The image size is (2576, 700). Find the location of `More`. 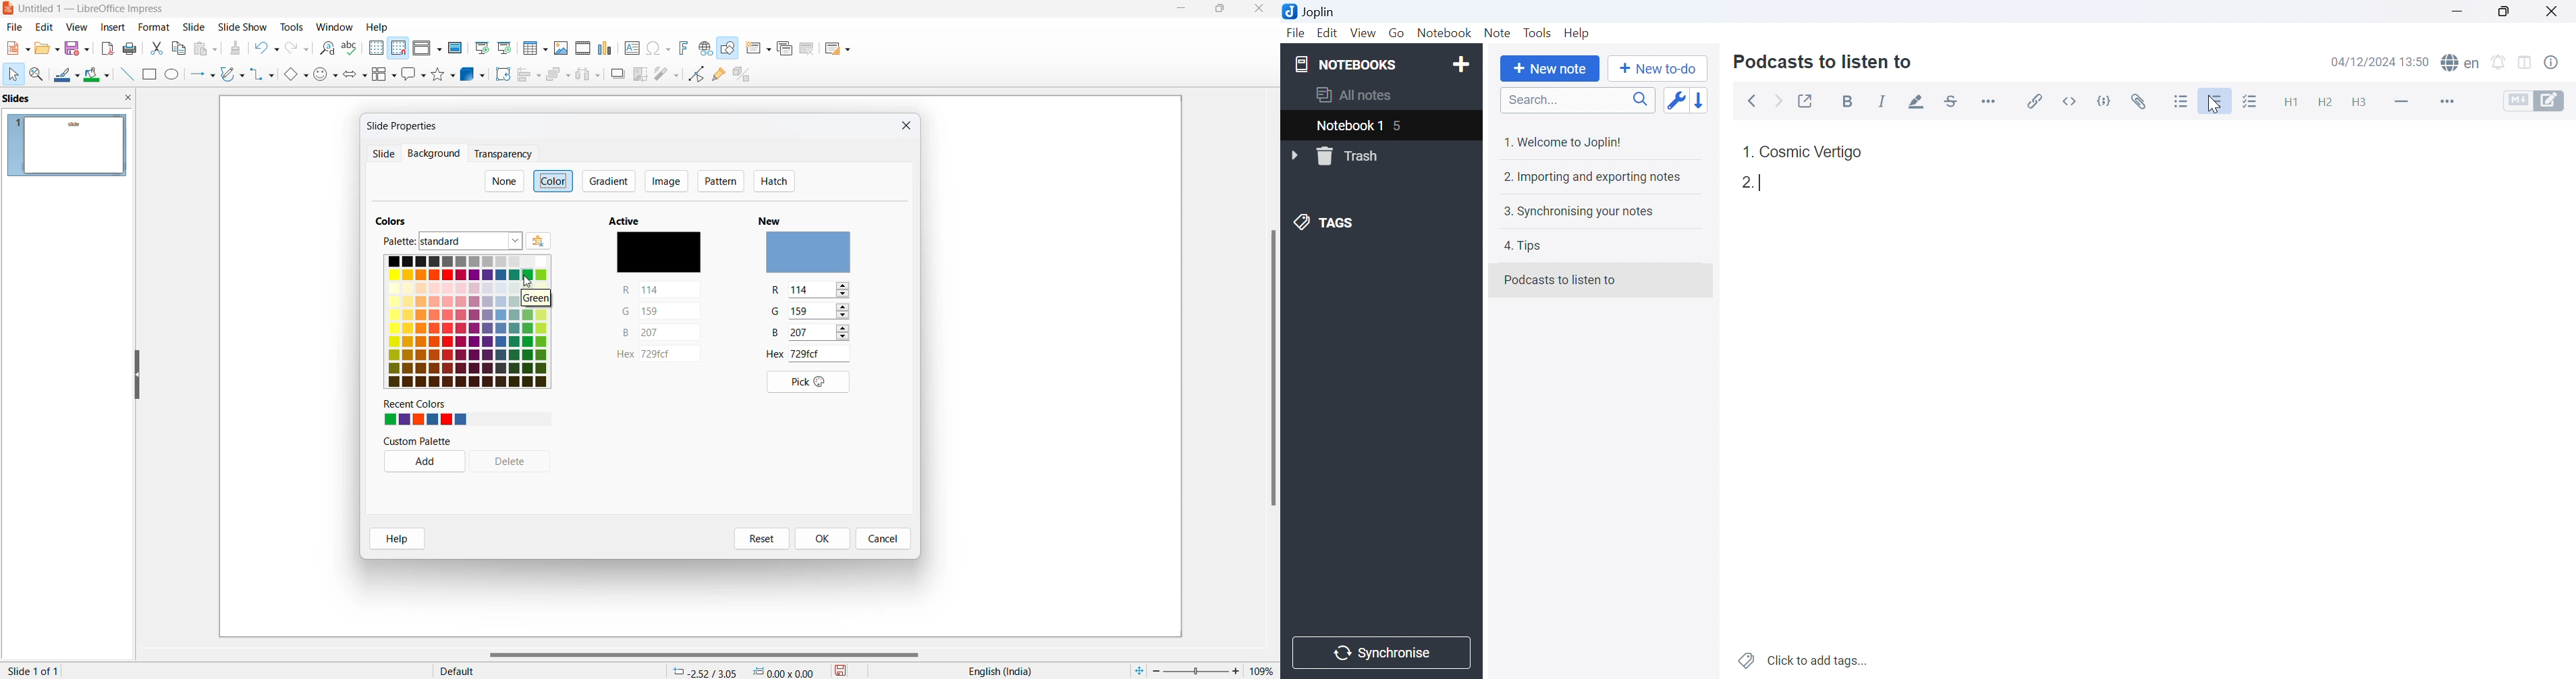

More is located at coordinates (2445, 101).